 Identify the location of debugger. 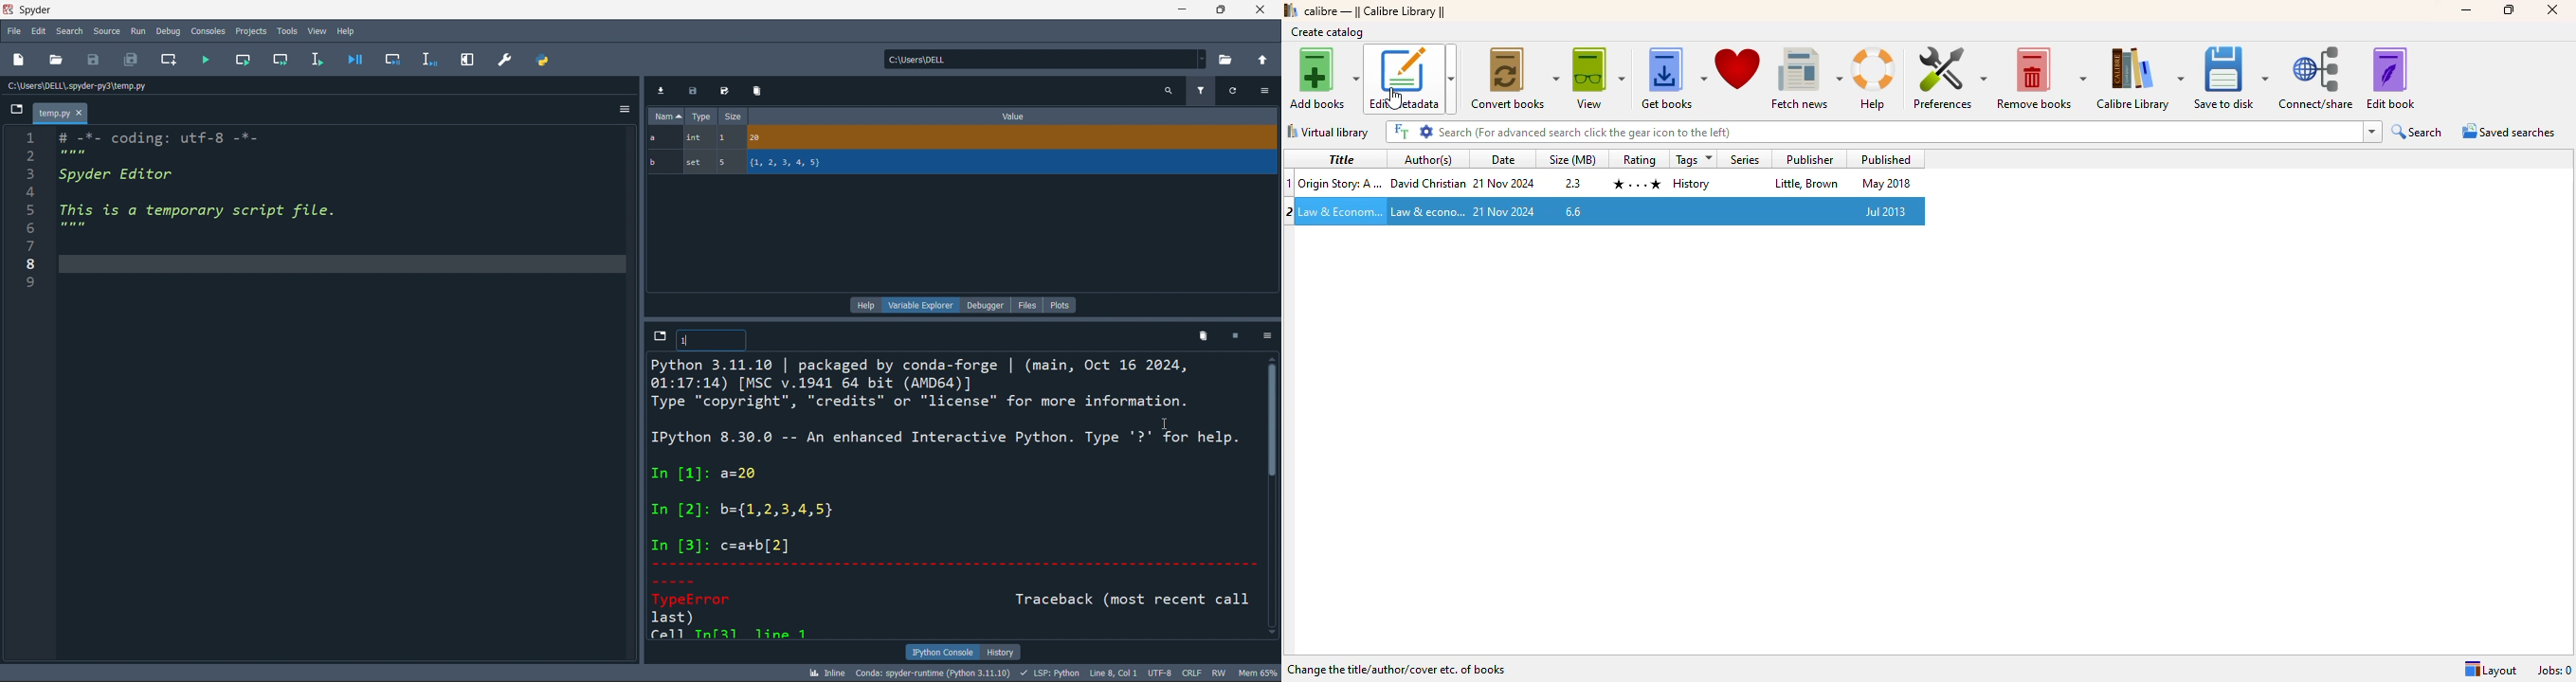
(988, 304).